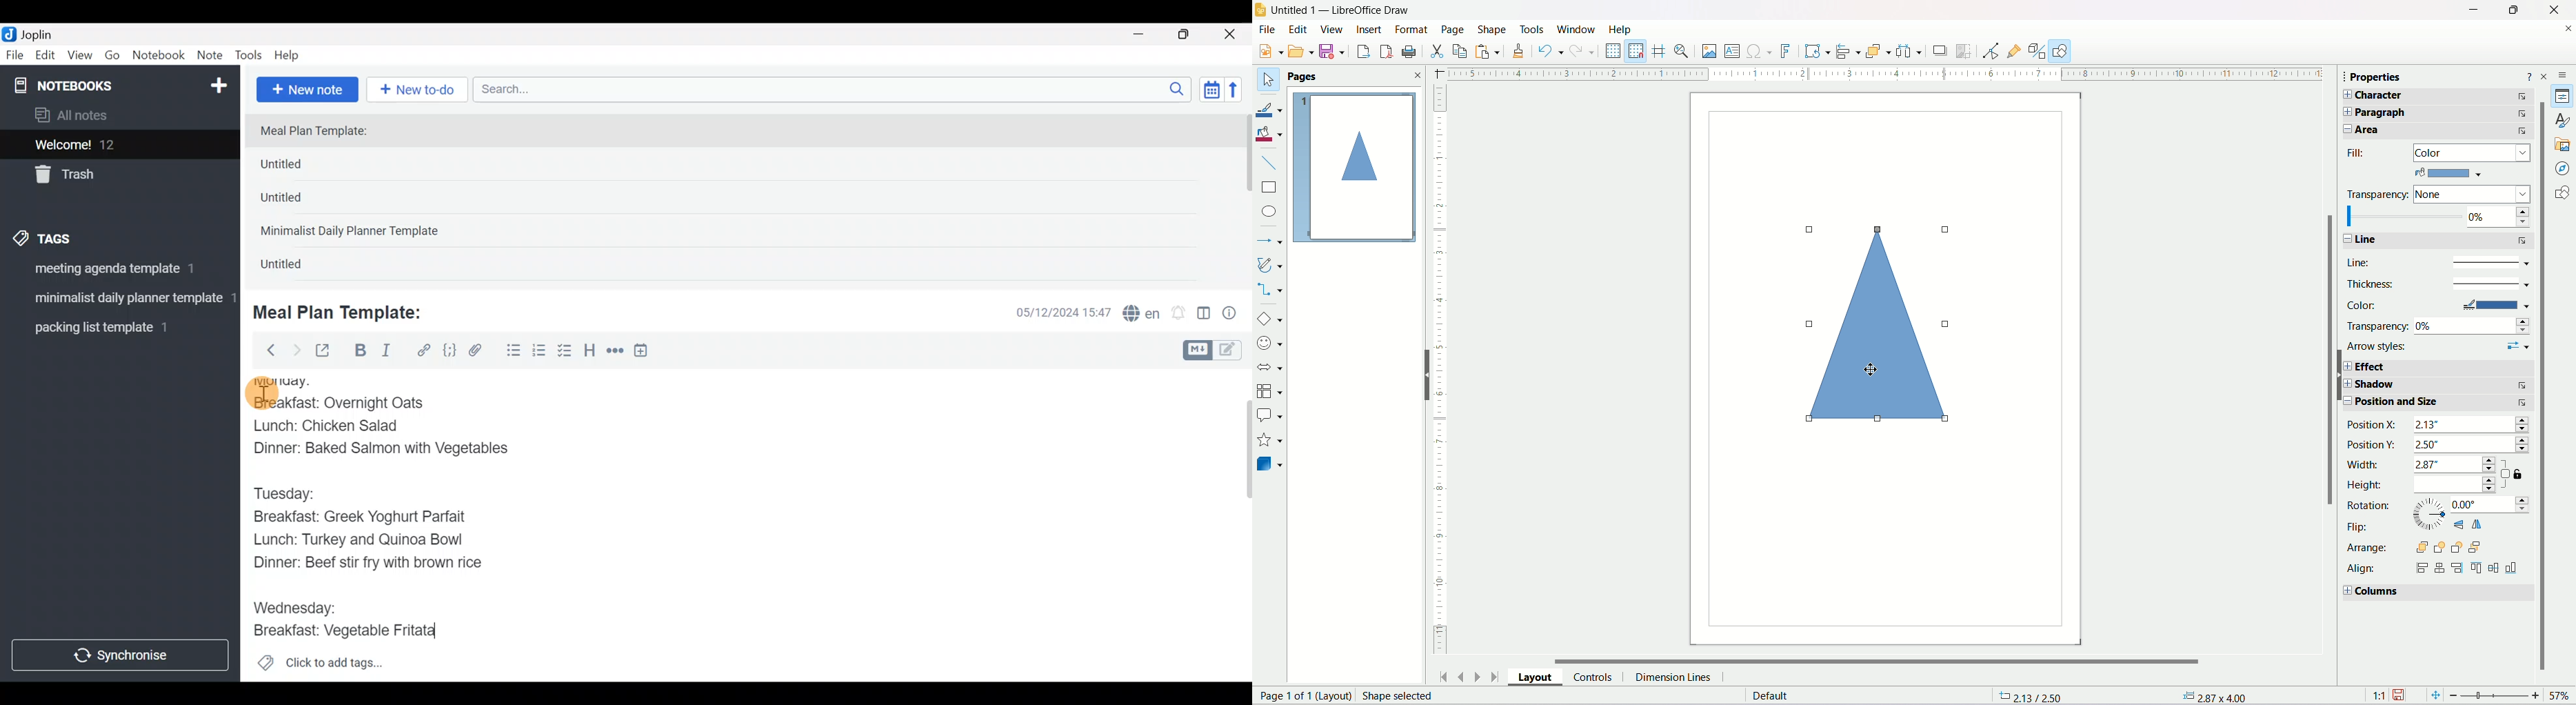 This screenshot has height=728, width=2576. I want to click on Heading, so click(590, 352).